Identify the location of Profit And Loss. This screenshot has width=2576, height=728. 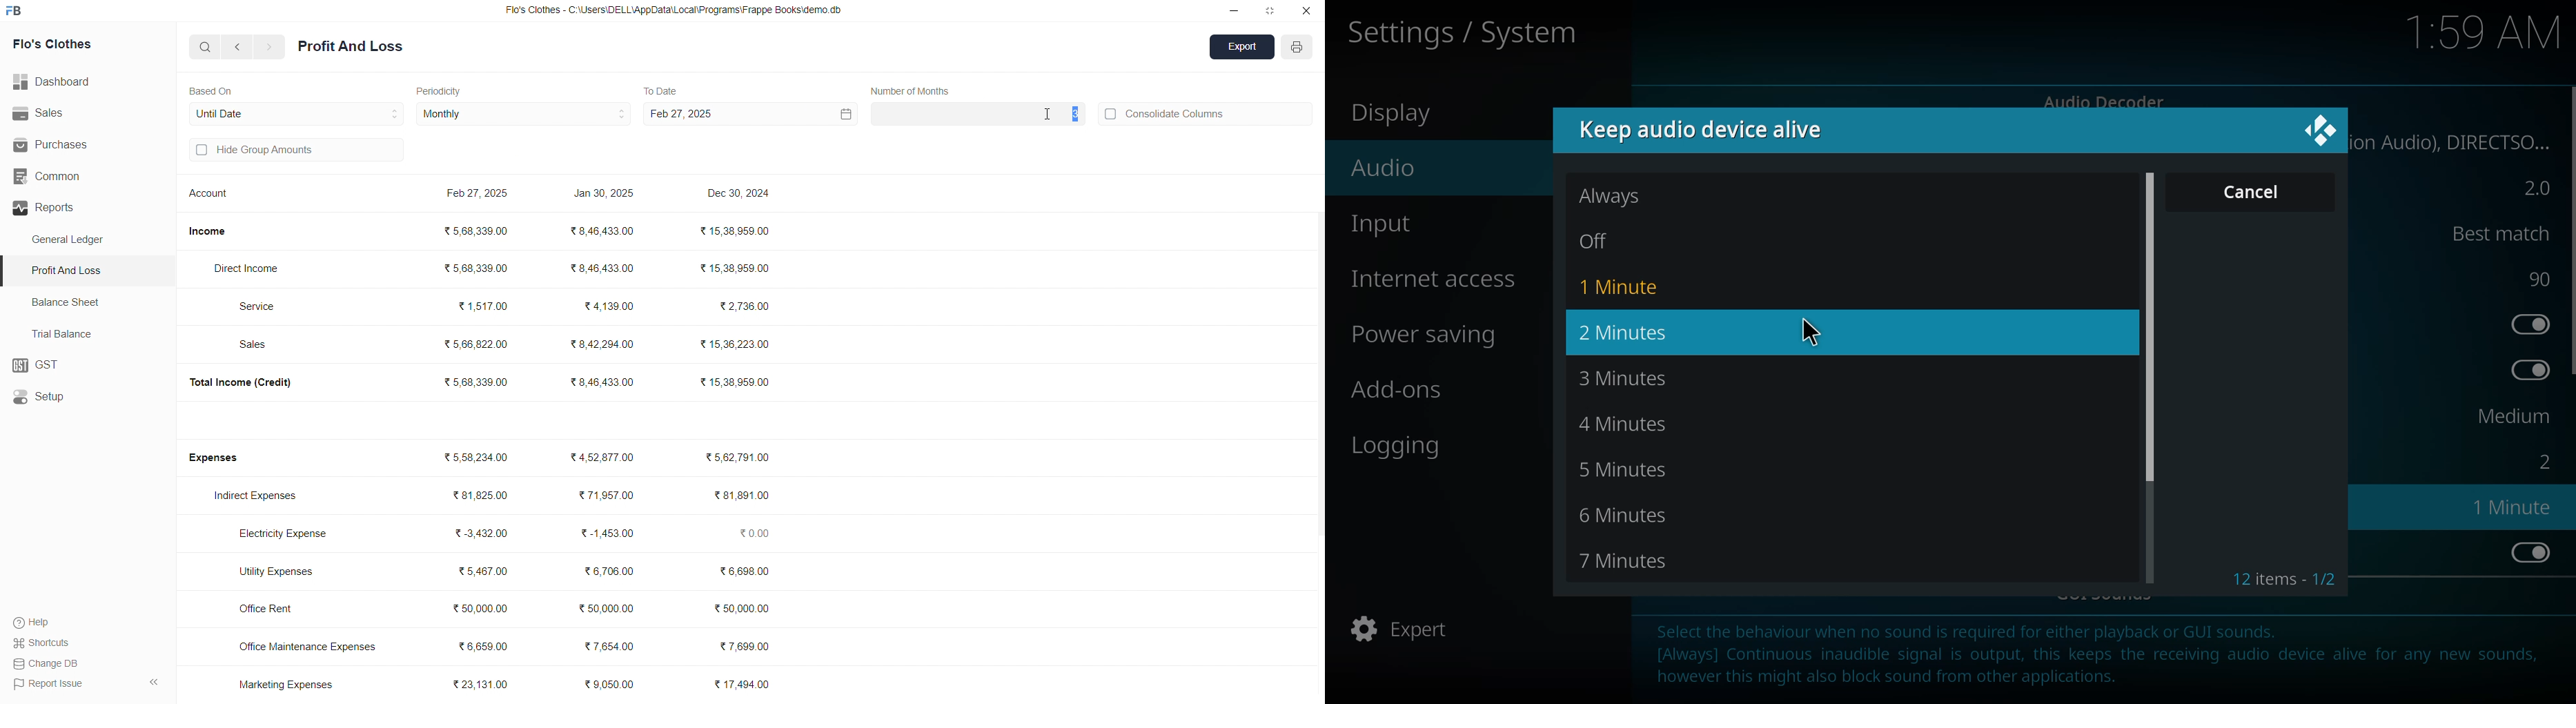
(90, 270).